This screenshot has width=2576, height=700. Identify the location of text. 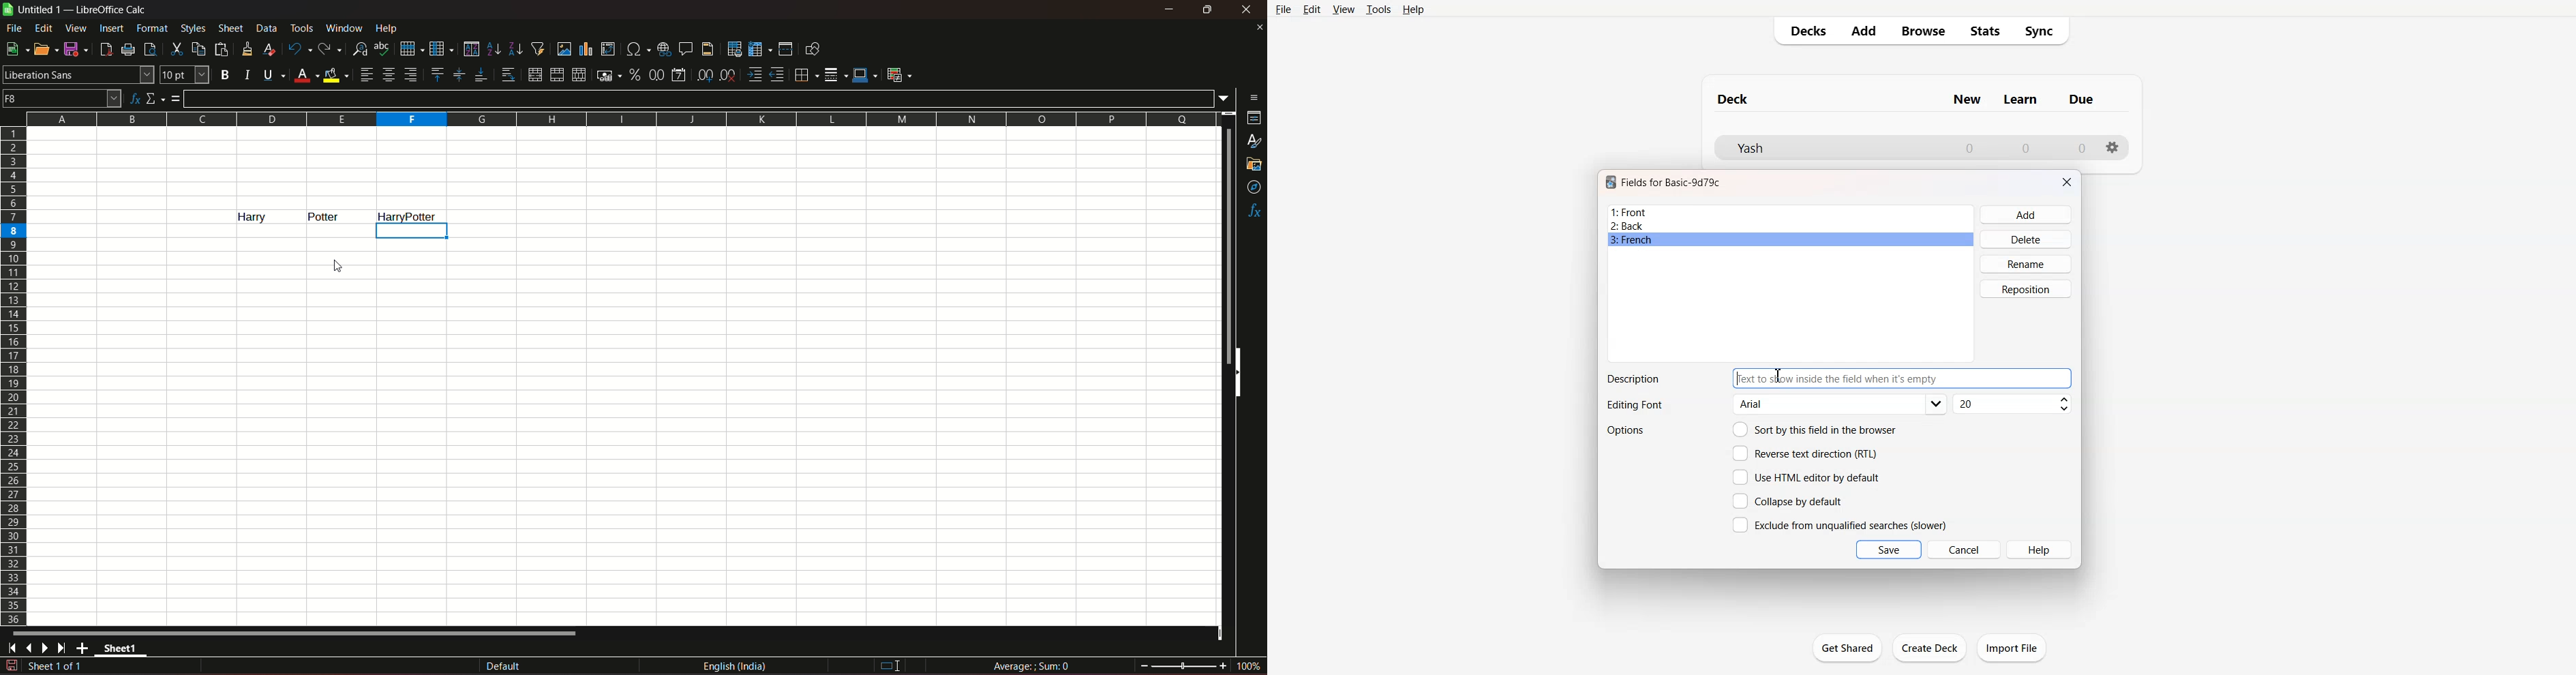
(245, 217).